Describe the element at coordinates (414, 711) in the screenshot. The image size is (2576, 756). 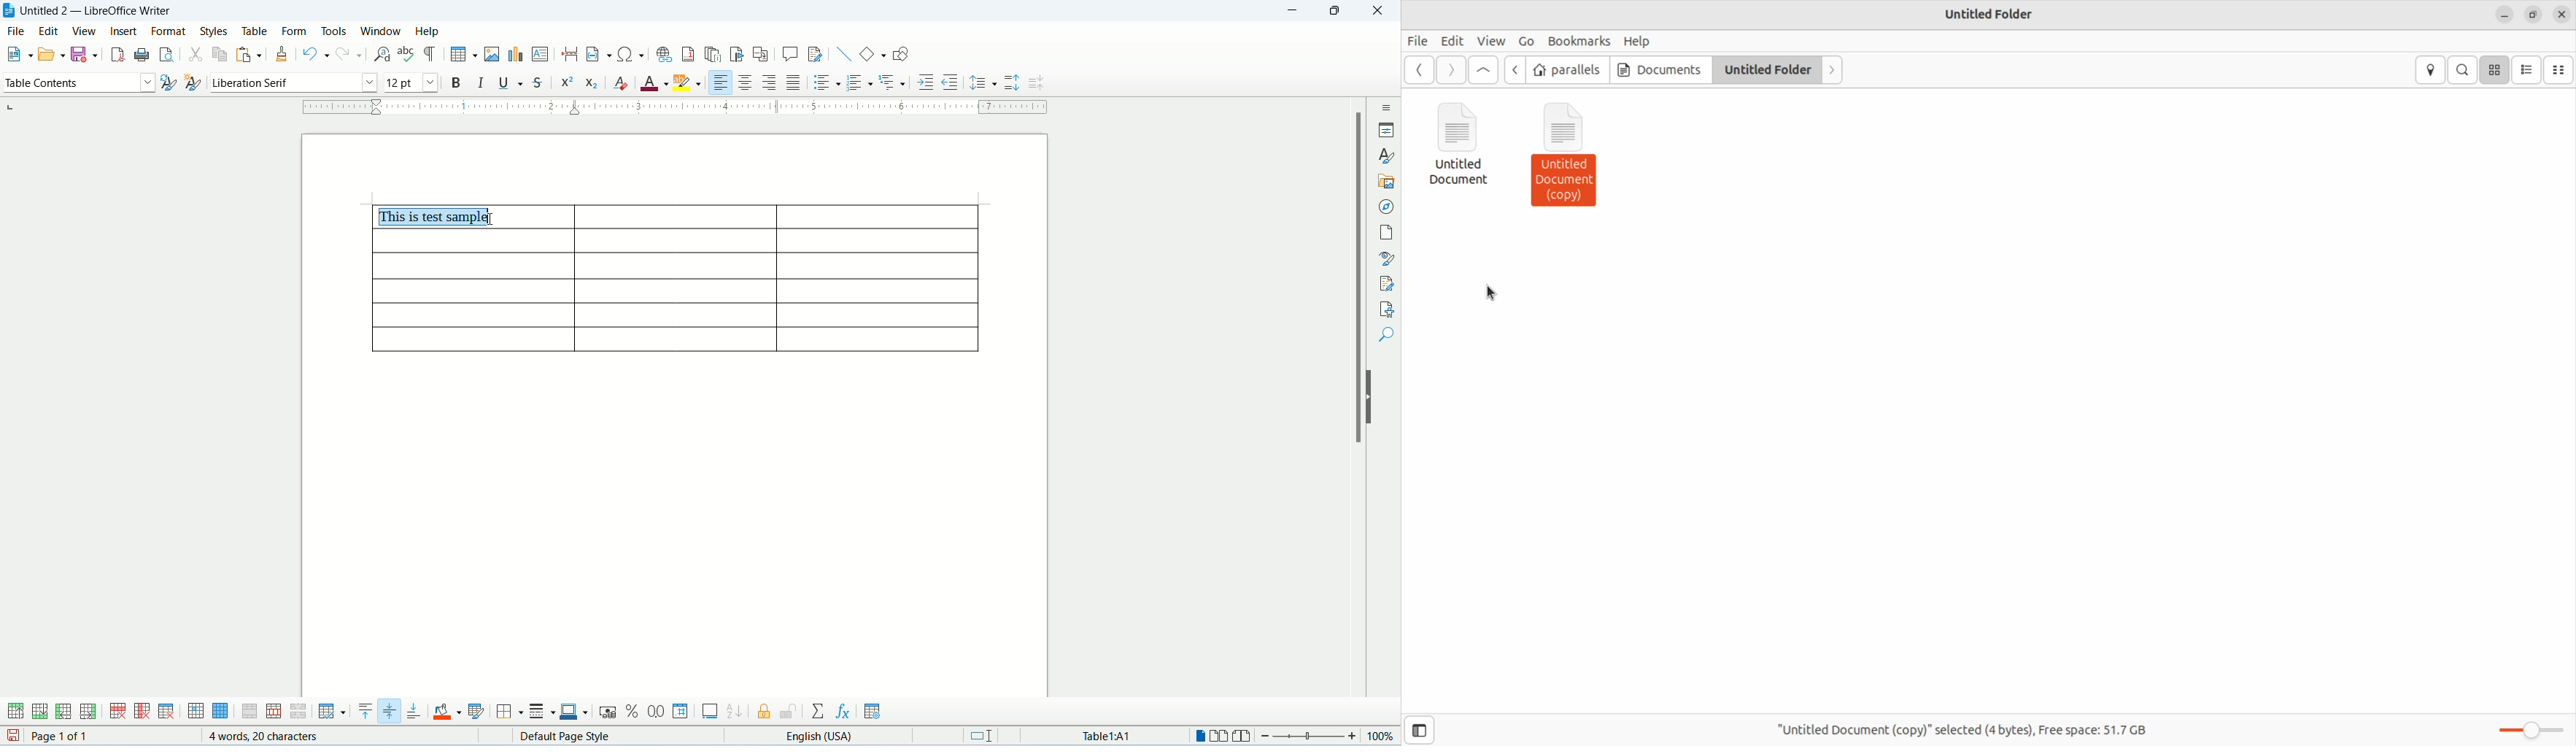
I see `align bottom` at that location.